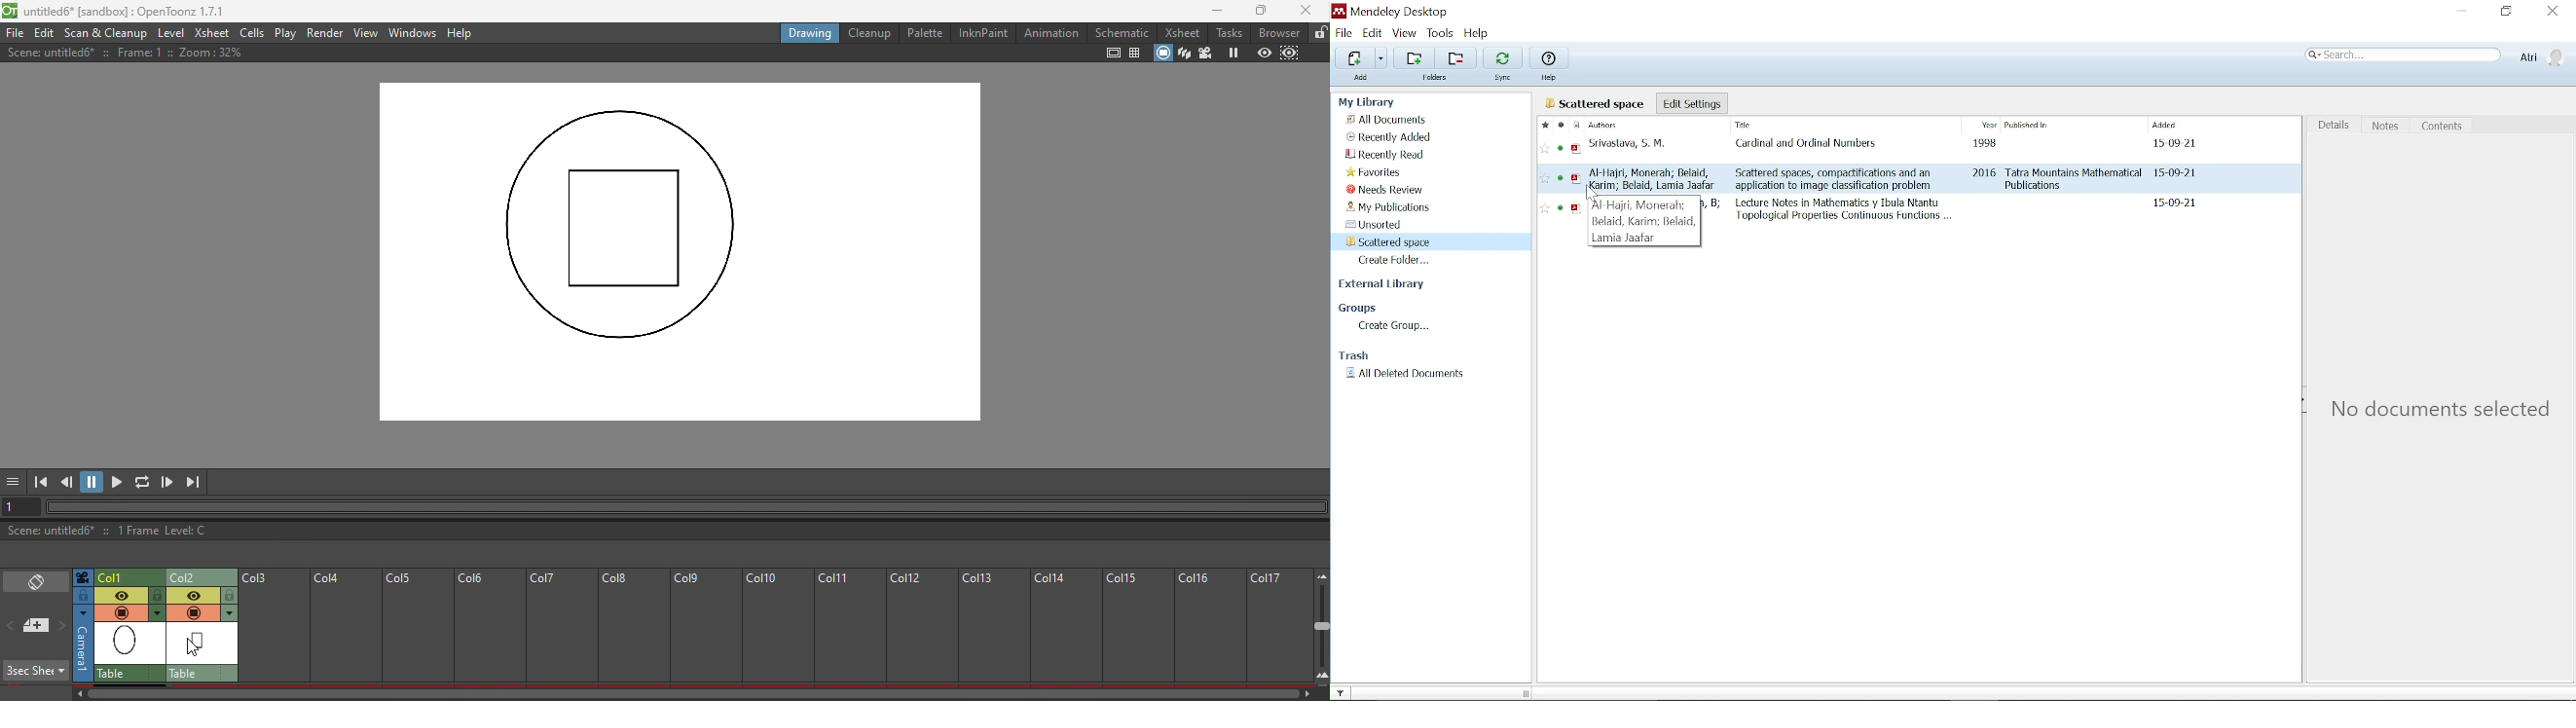 This screenshot has height=728, width=2576. Describe the element at coordinates (1981, 126) in the screenshot. I see `Year` at that location.